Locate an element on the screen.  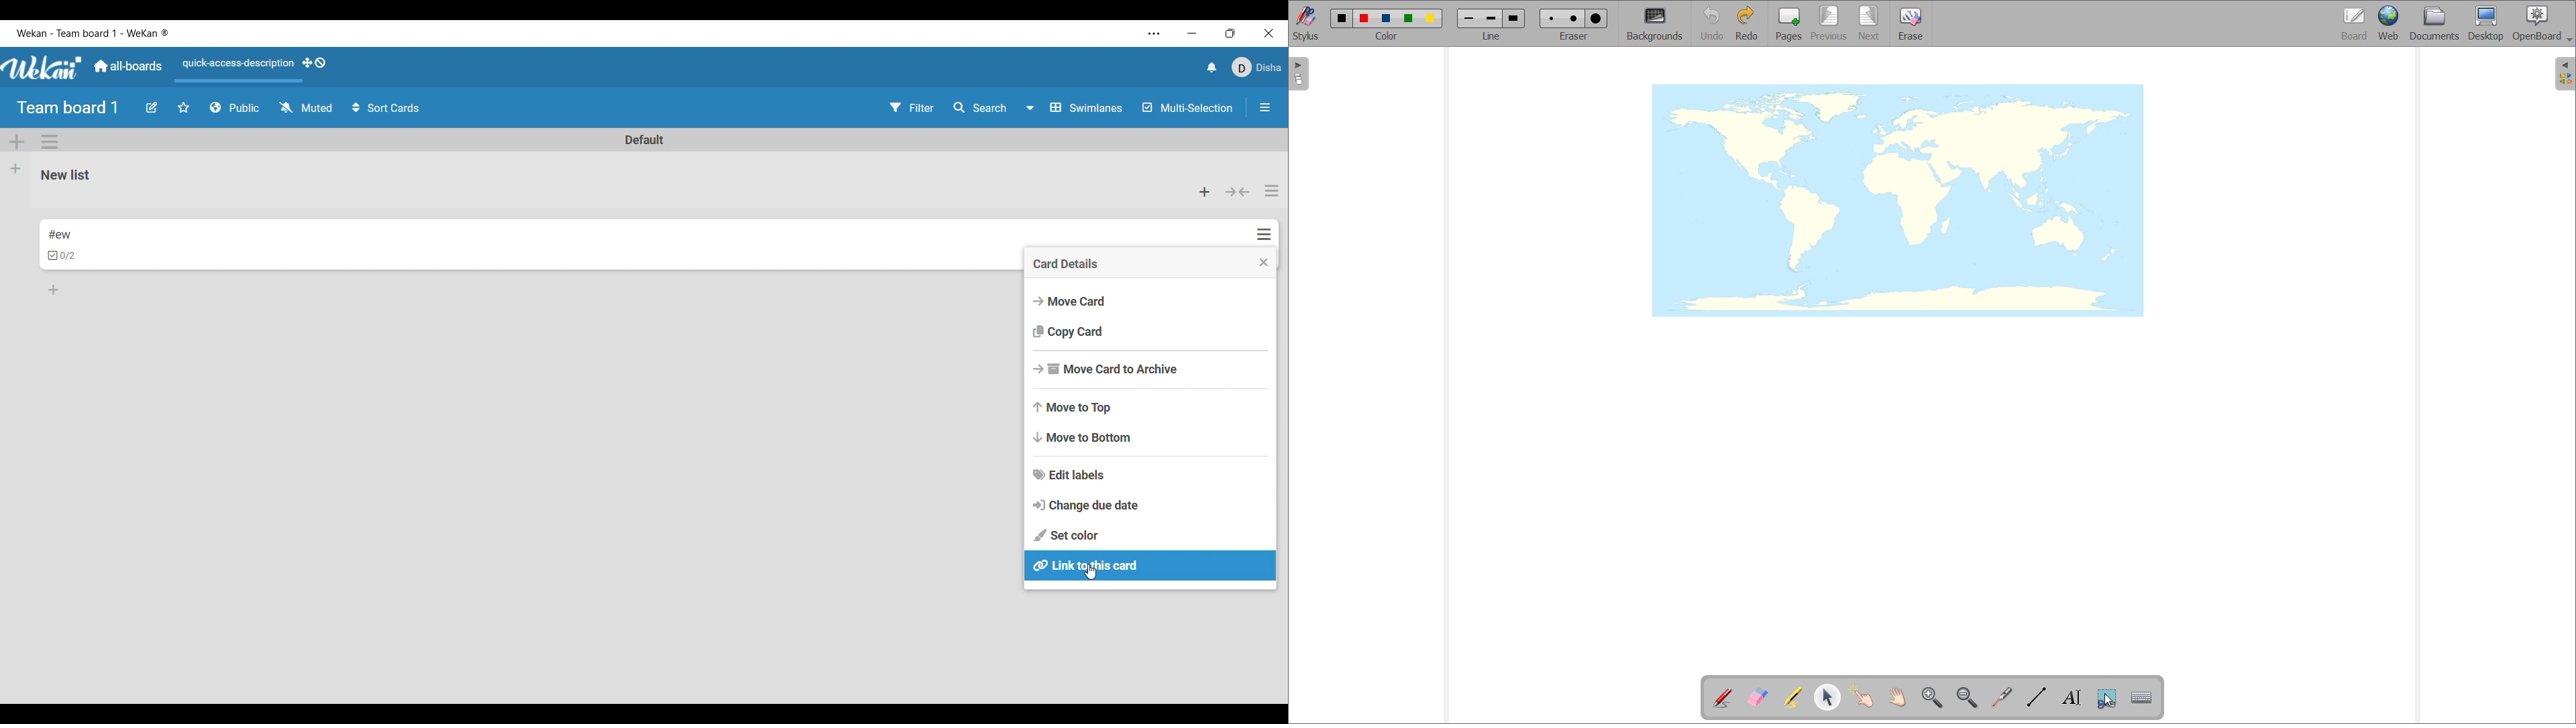
Link to this card, current selection highlighted is located at coordinates (1150, 565).